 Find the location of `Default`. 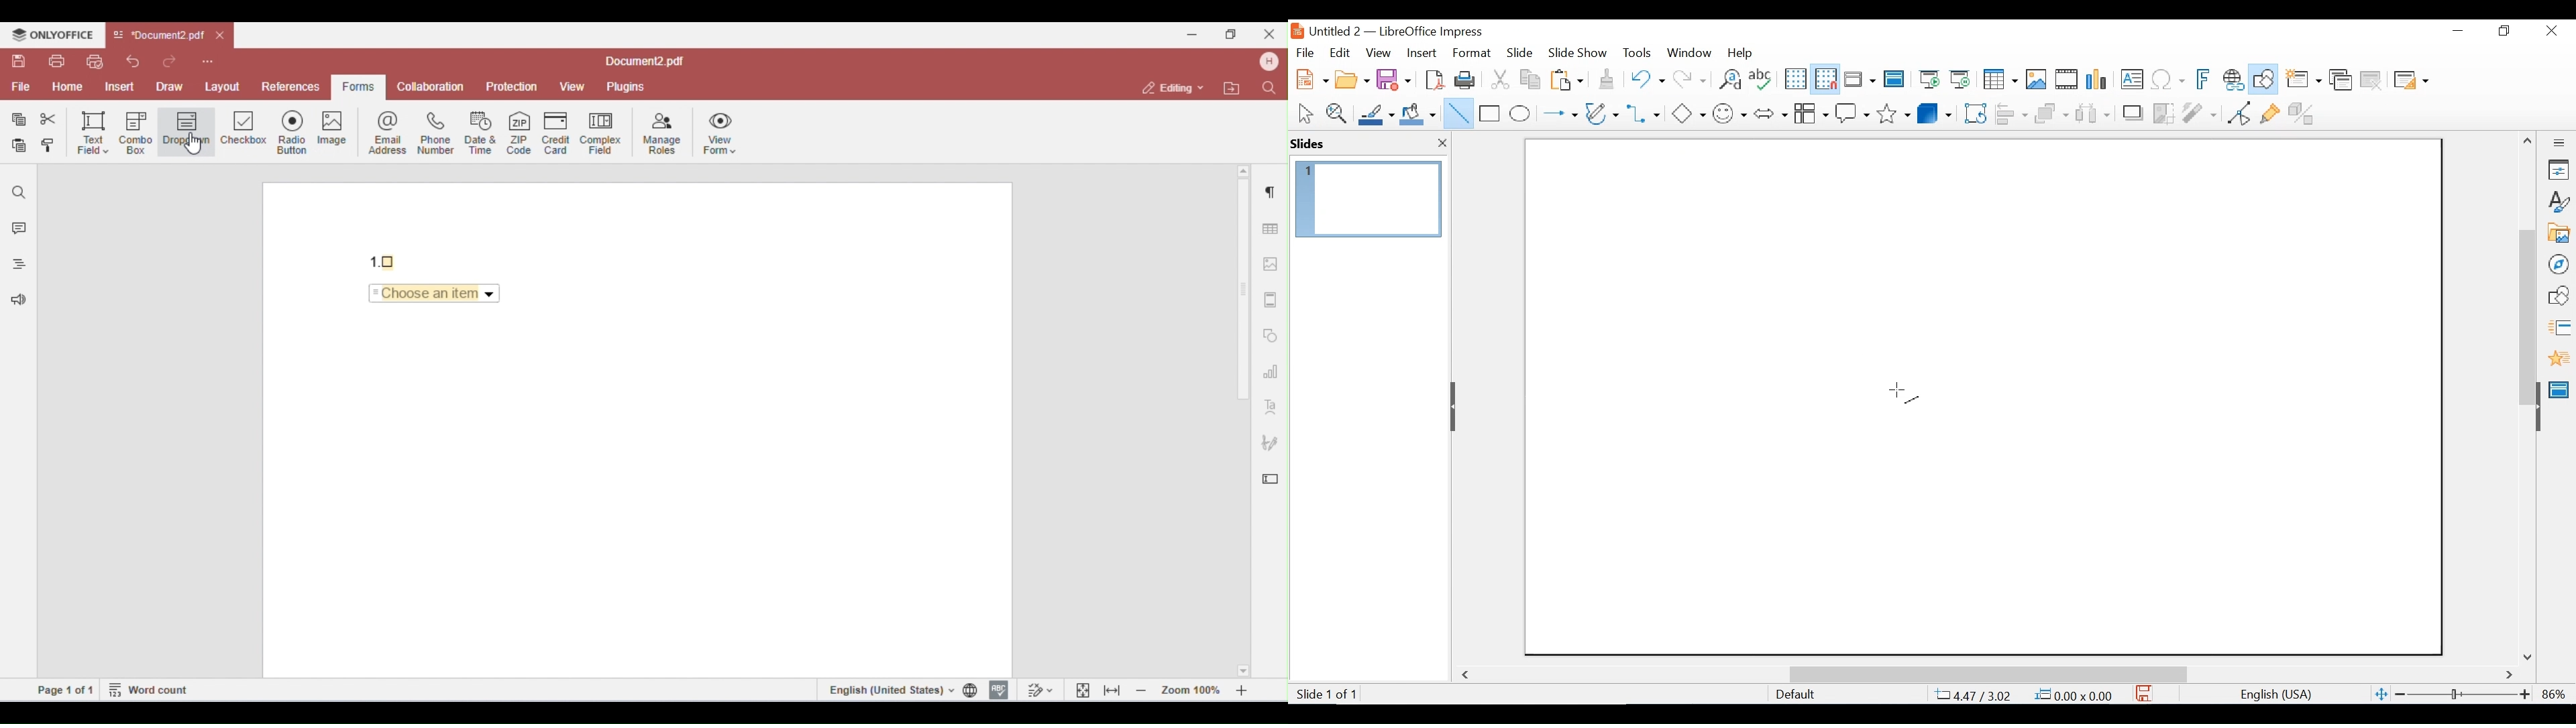

Default is located at coordinates (1804, 692).